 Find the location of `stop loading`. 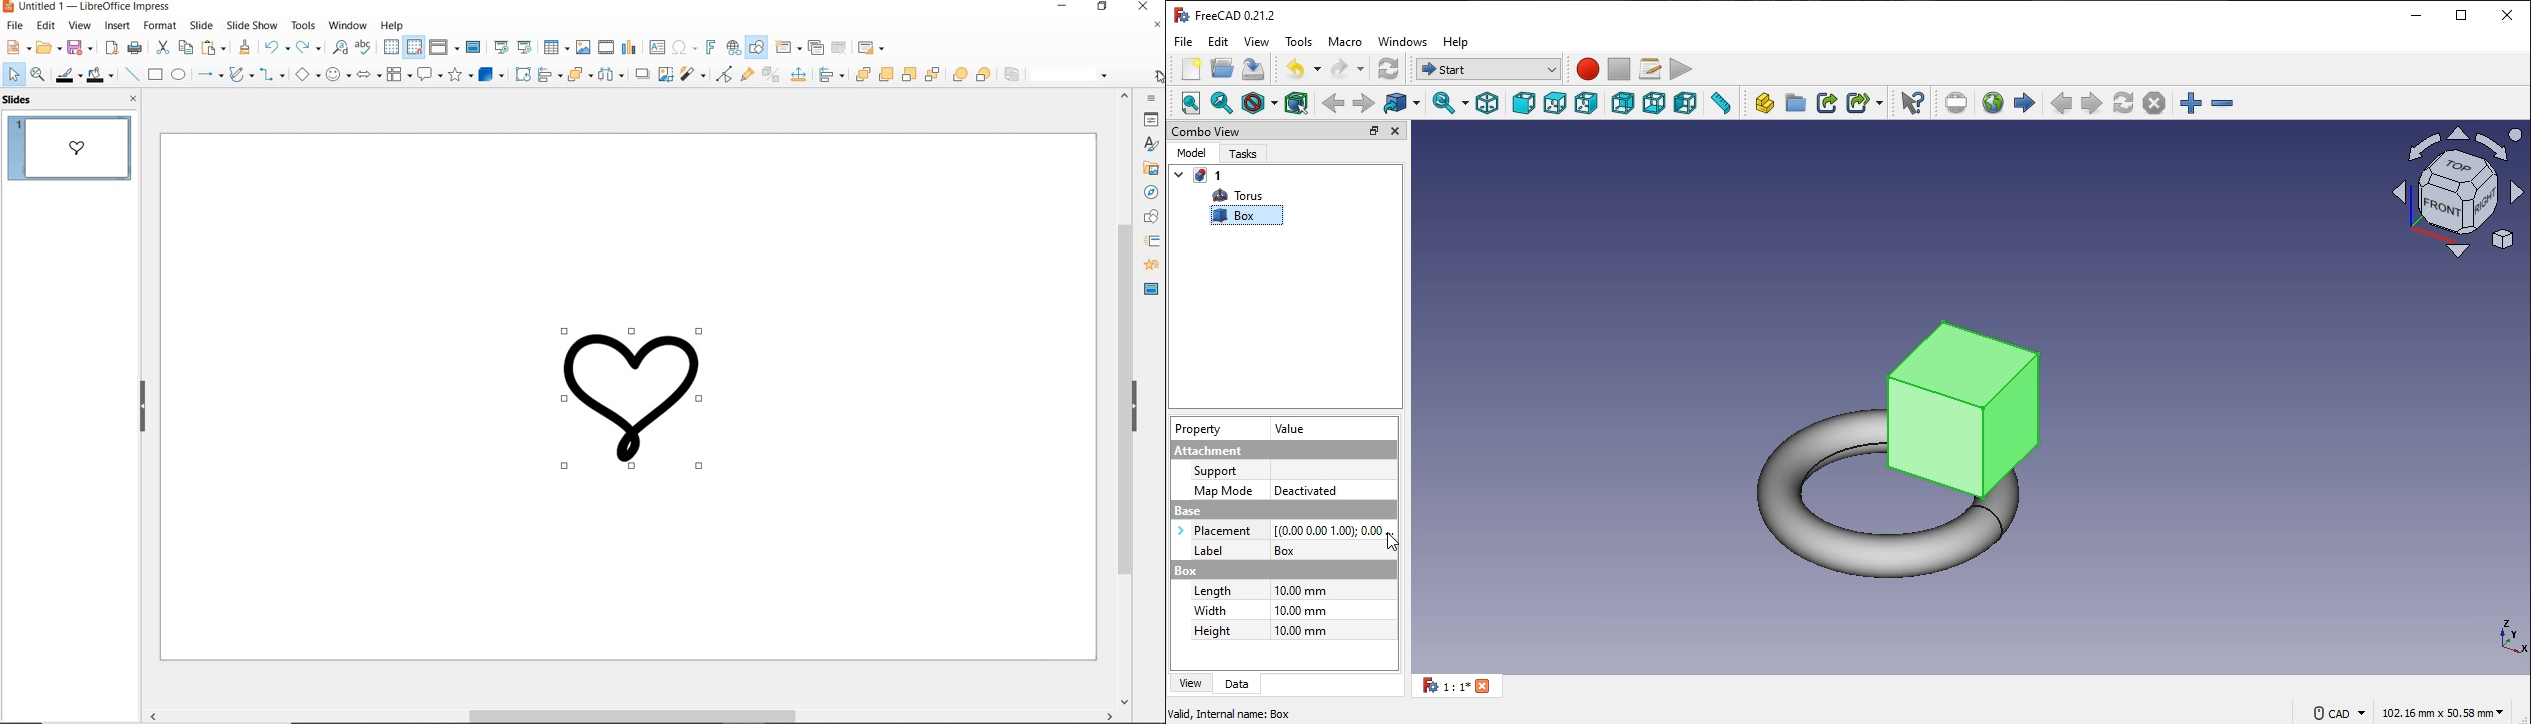

stop loading is located at coordinates (2155, 103).